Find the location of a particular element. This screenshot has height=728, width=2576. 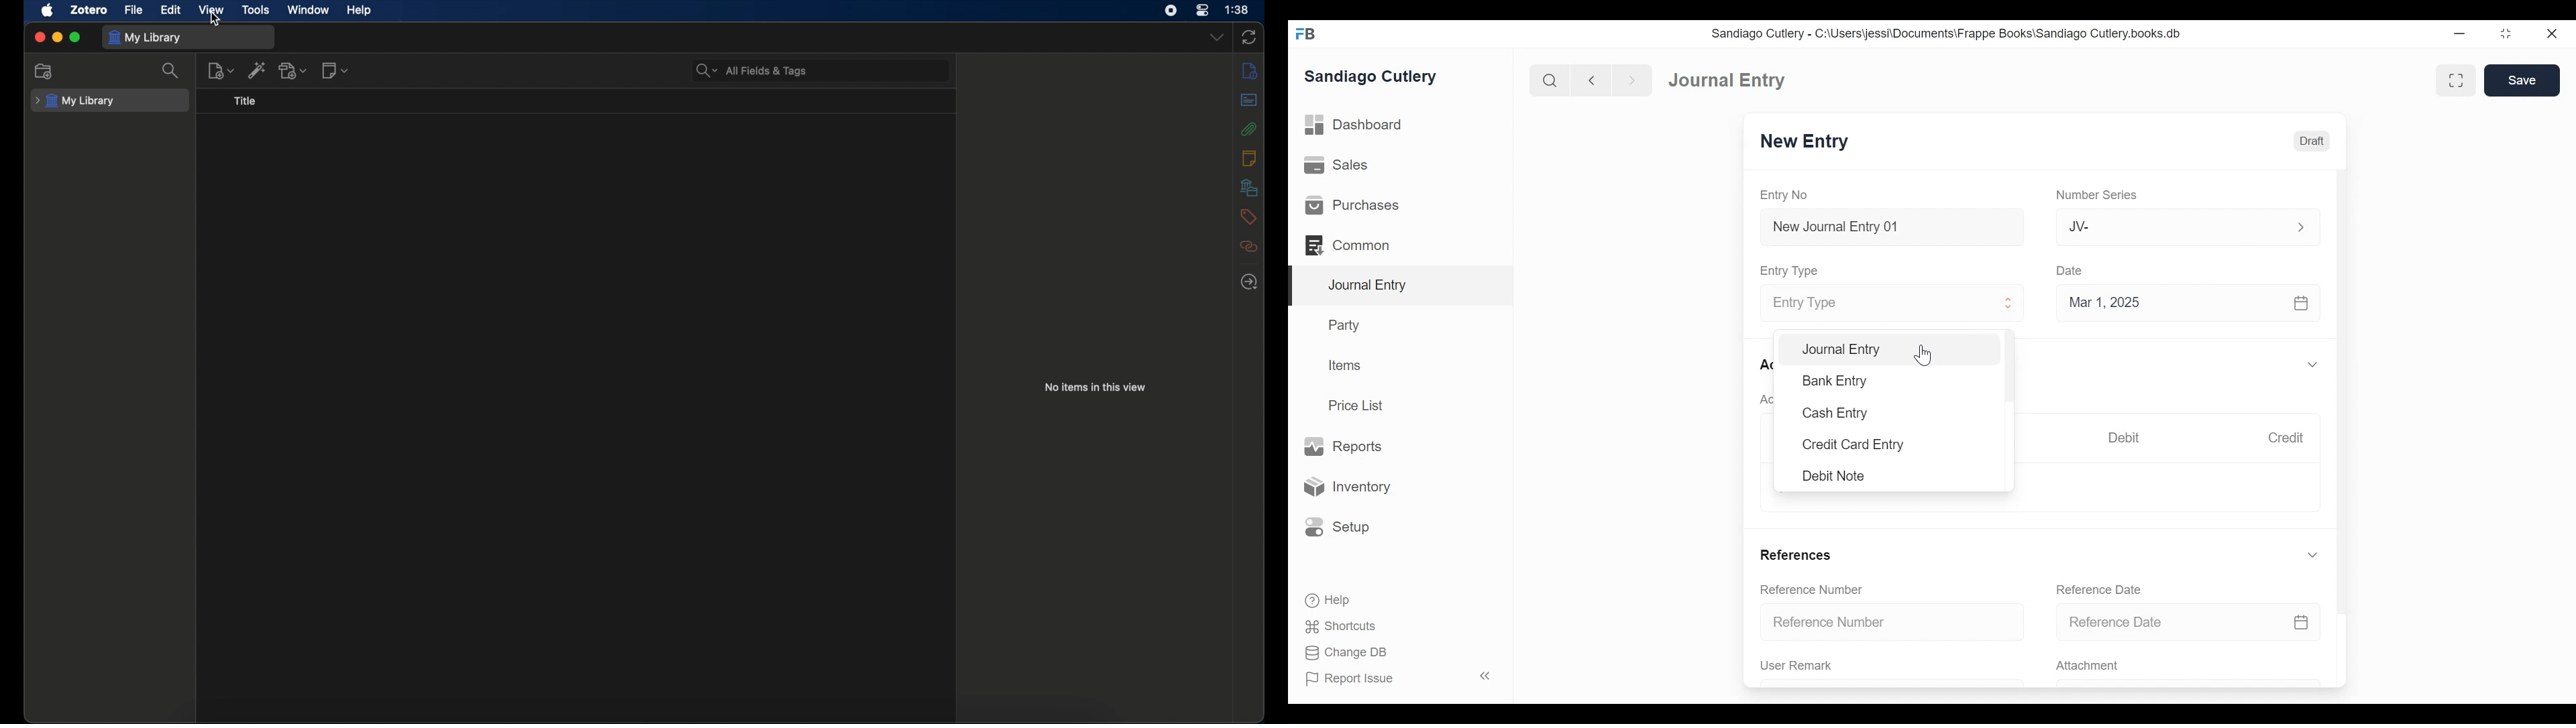

Jv- is located at coordinates (2179, 227).